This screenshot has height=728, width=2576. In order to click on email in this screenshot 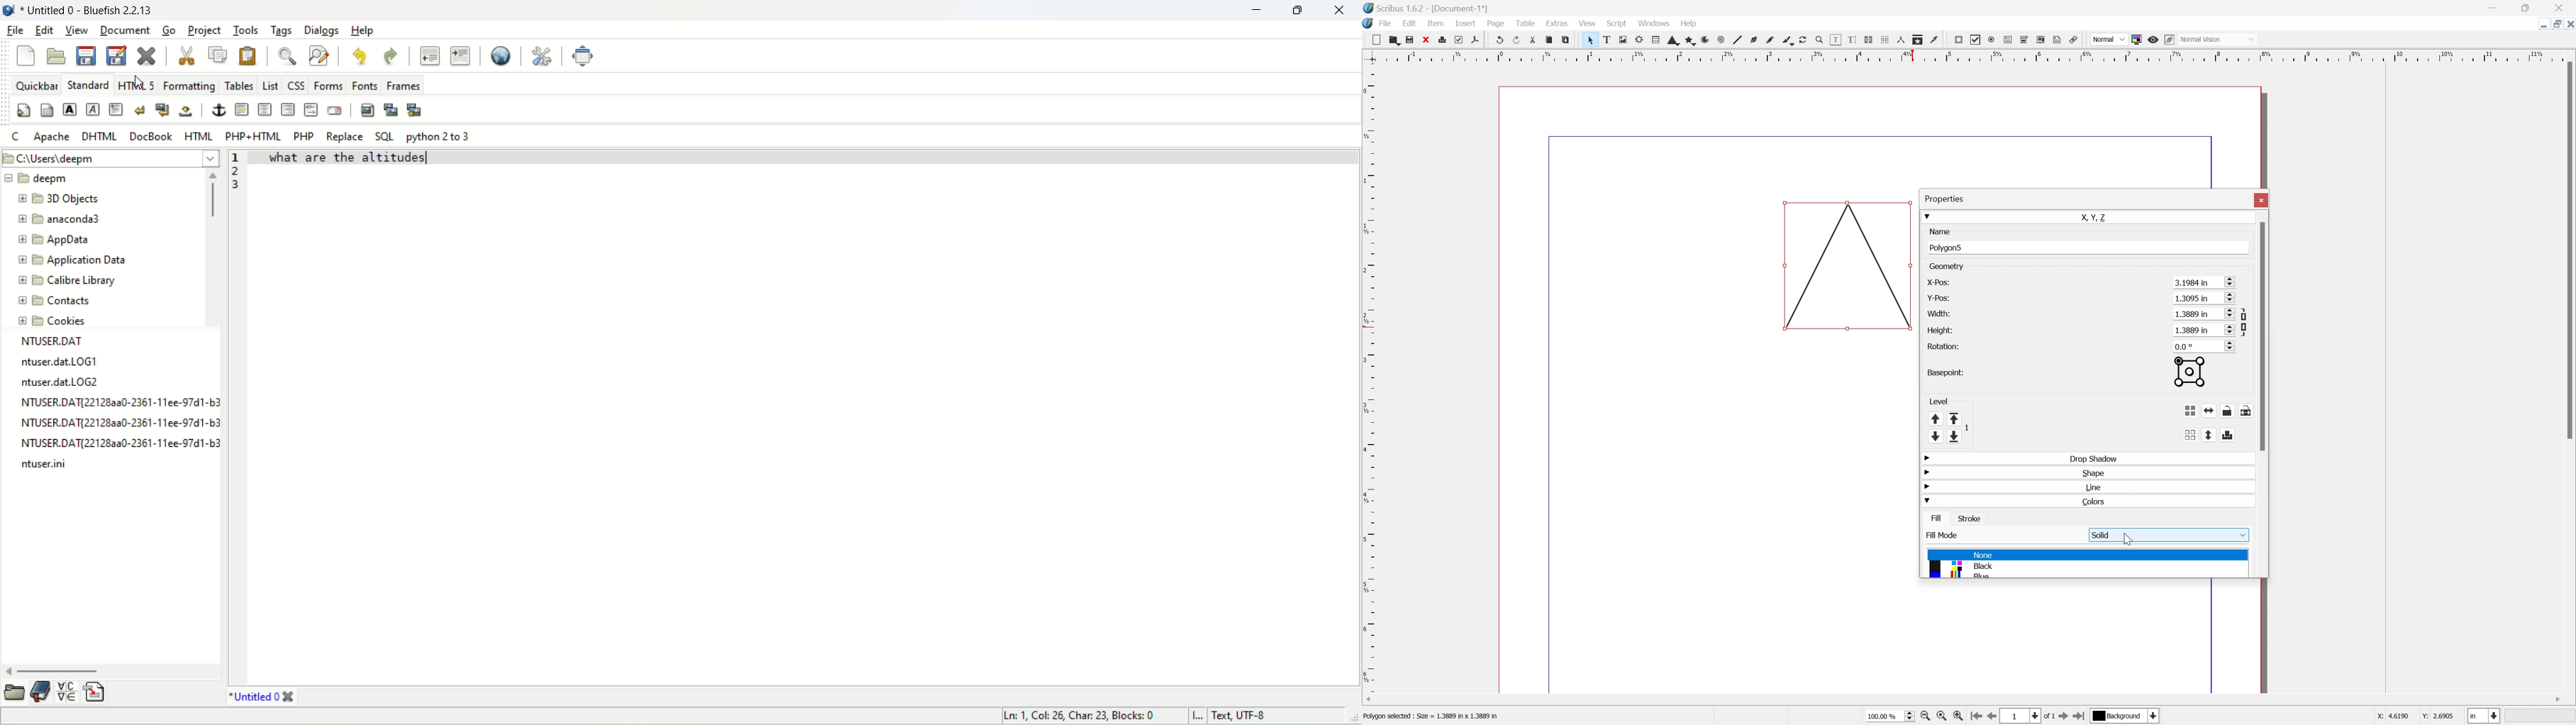, I will do `click(335, 113)`.